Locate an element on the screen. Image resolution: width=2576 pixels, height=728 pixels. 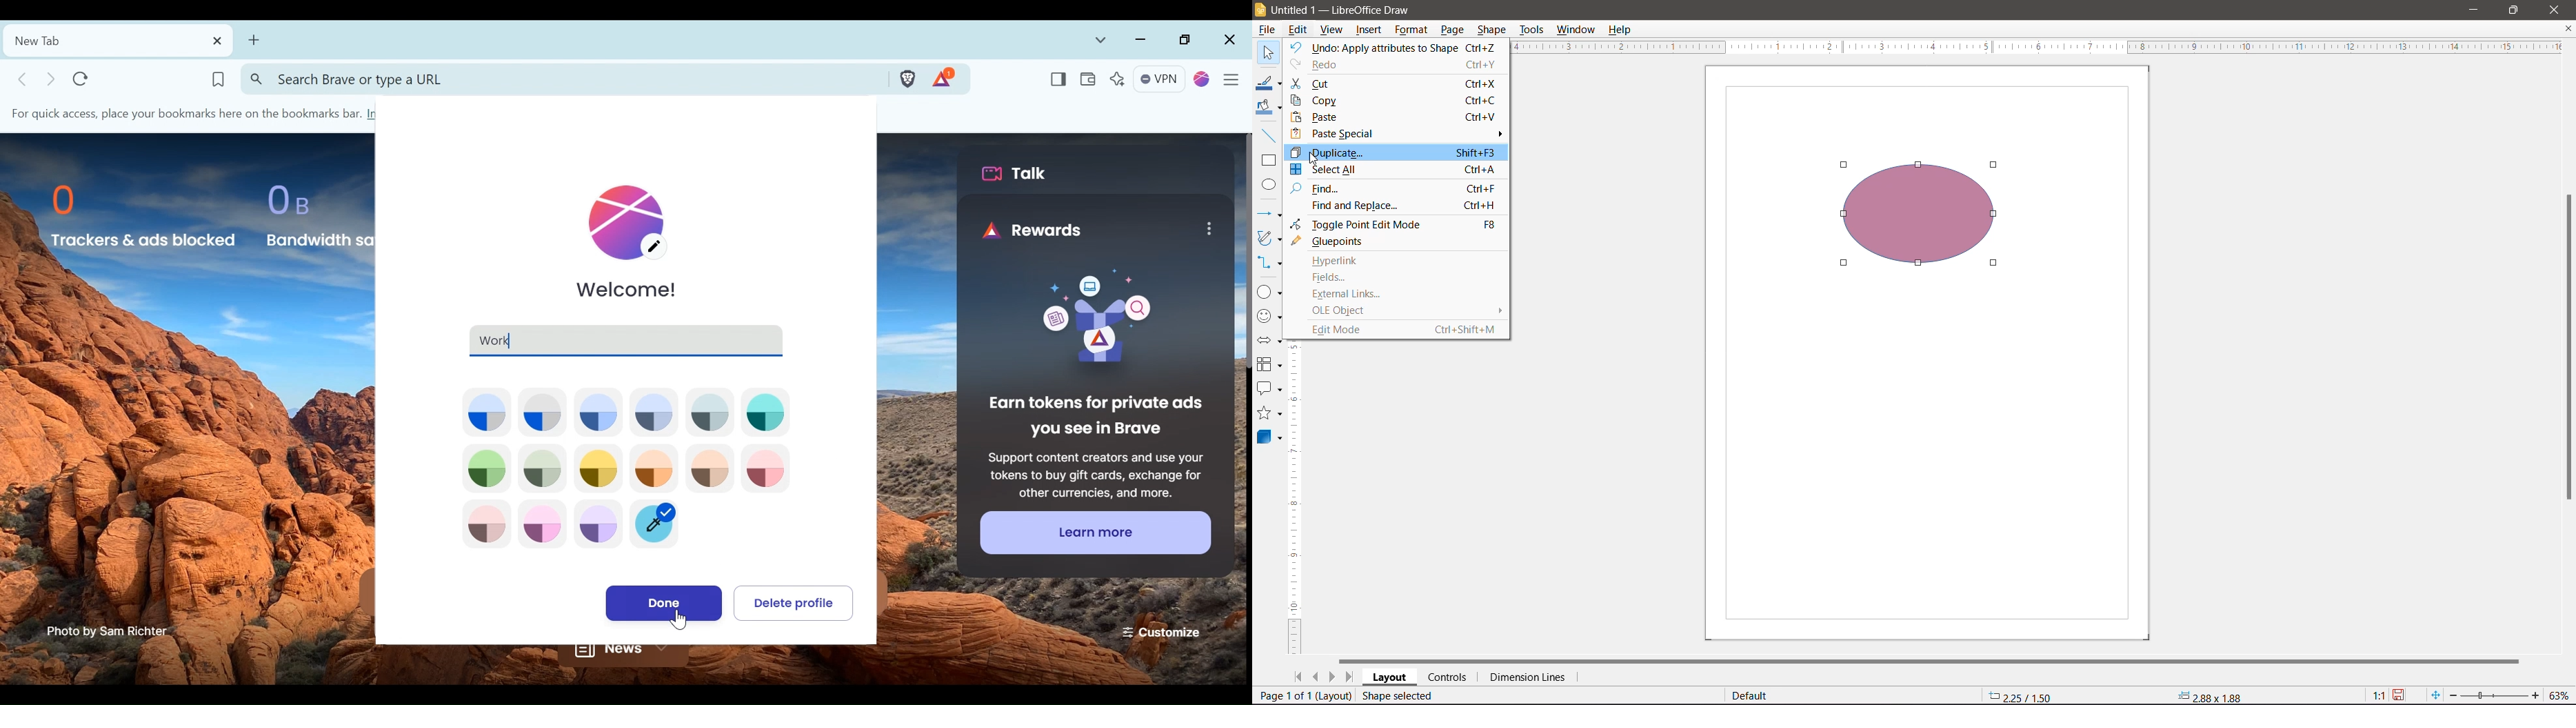
Line Color is located at coordinates (1269, 81).